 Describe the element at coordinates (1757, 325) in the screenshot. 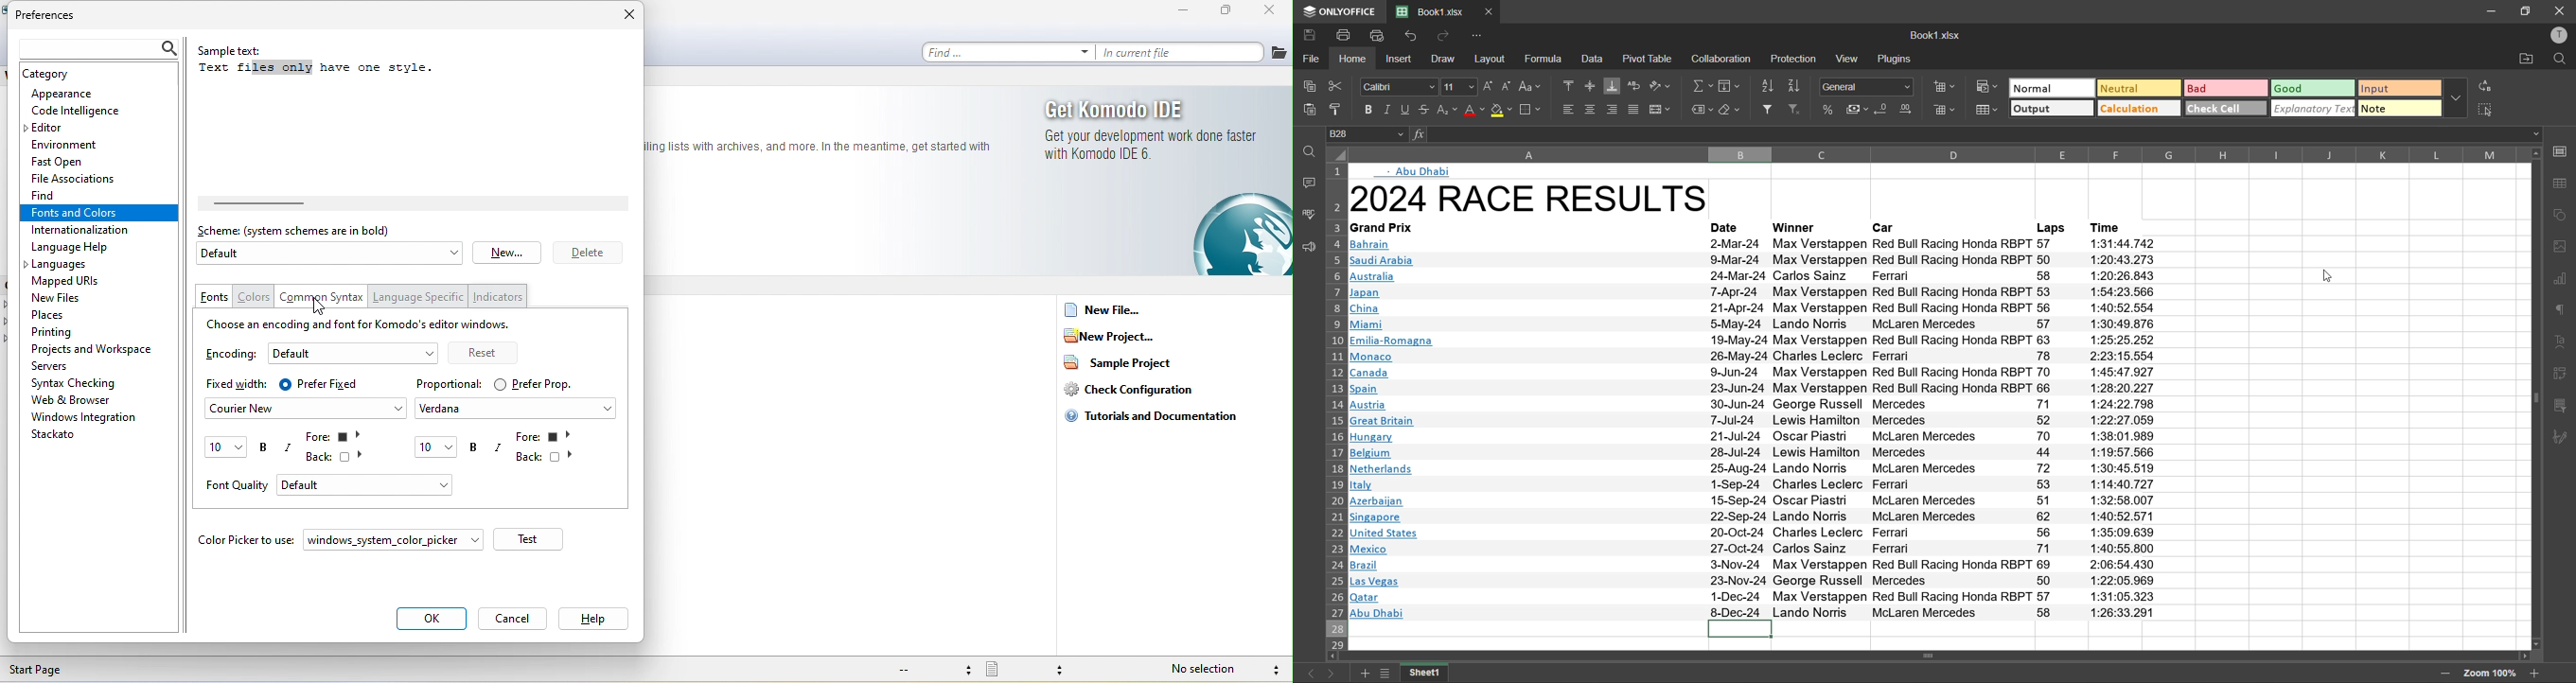

I see `Miami 5-May-24 Lando Norris McLaren Mercedes 57 1:30:49.876` at that location.